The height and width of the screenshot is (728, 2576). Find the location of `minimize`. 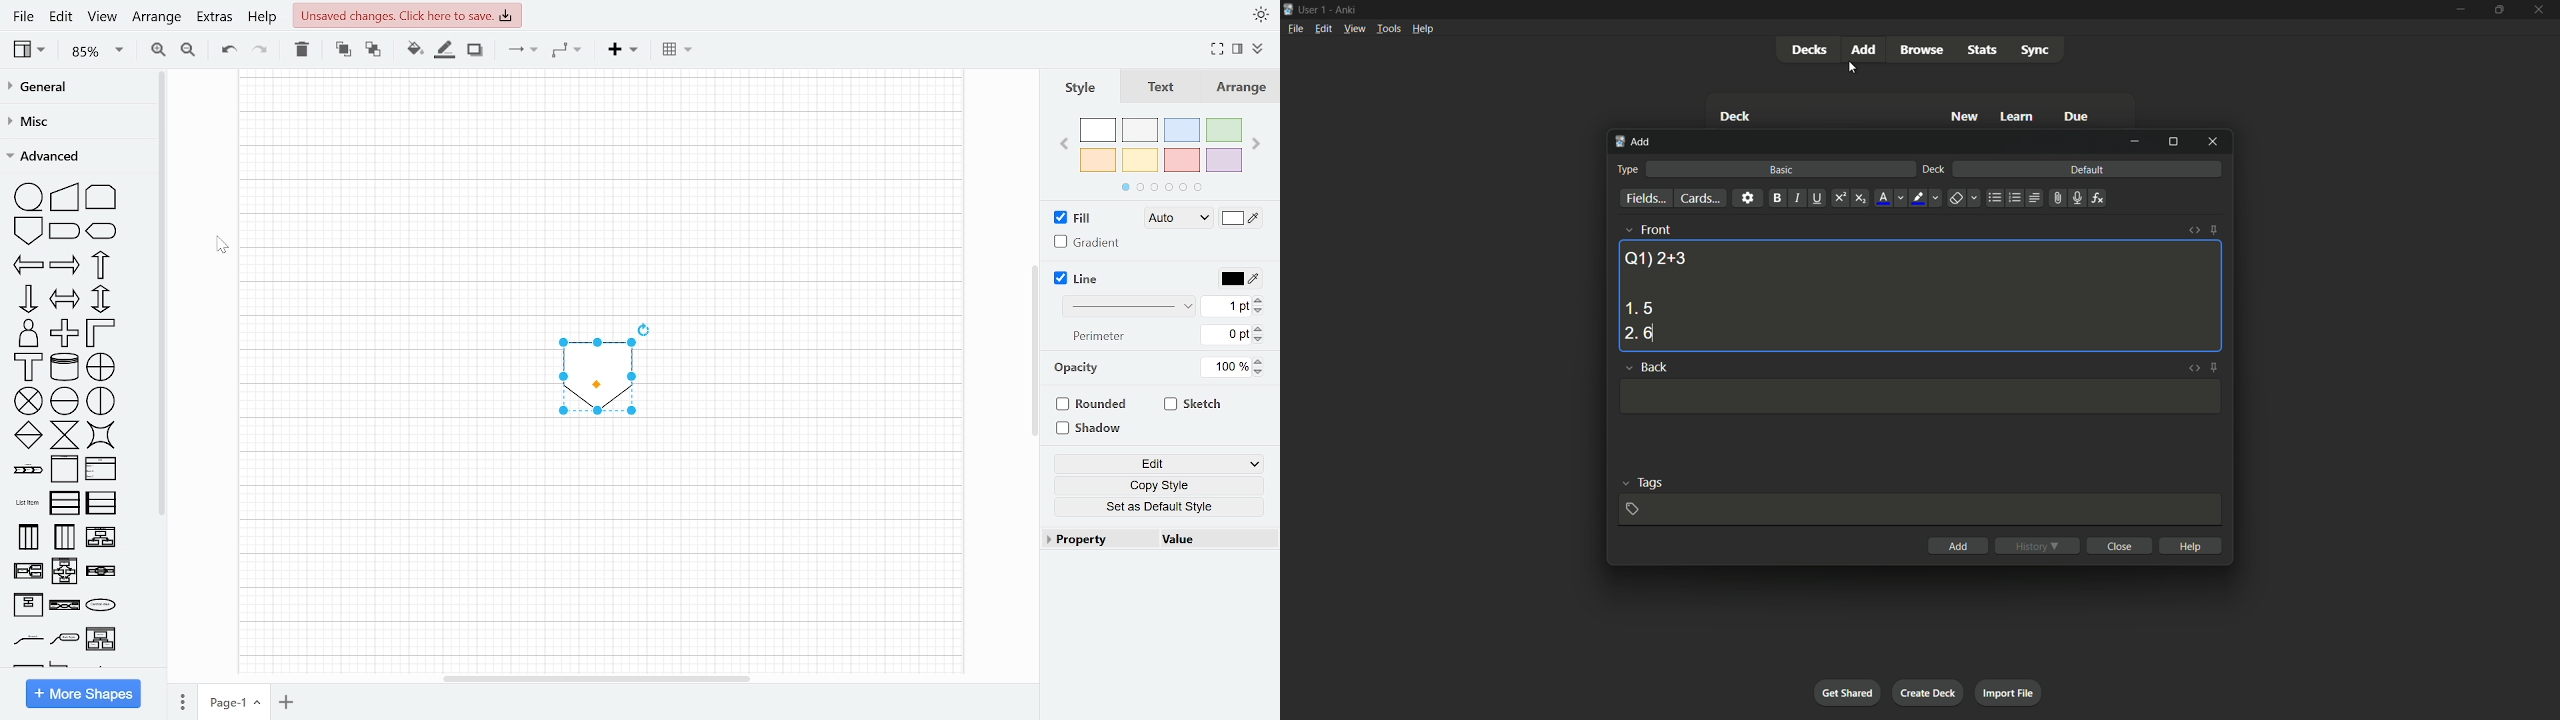

minimize is located at coordinates (2459, 9).